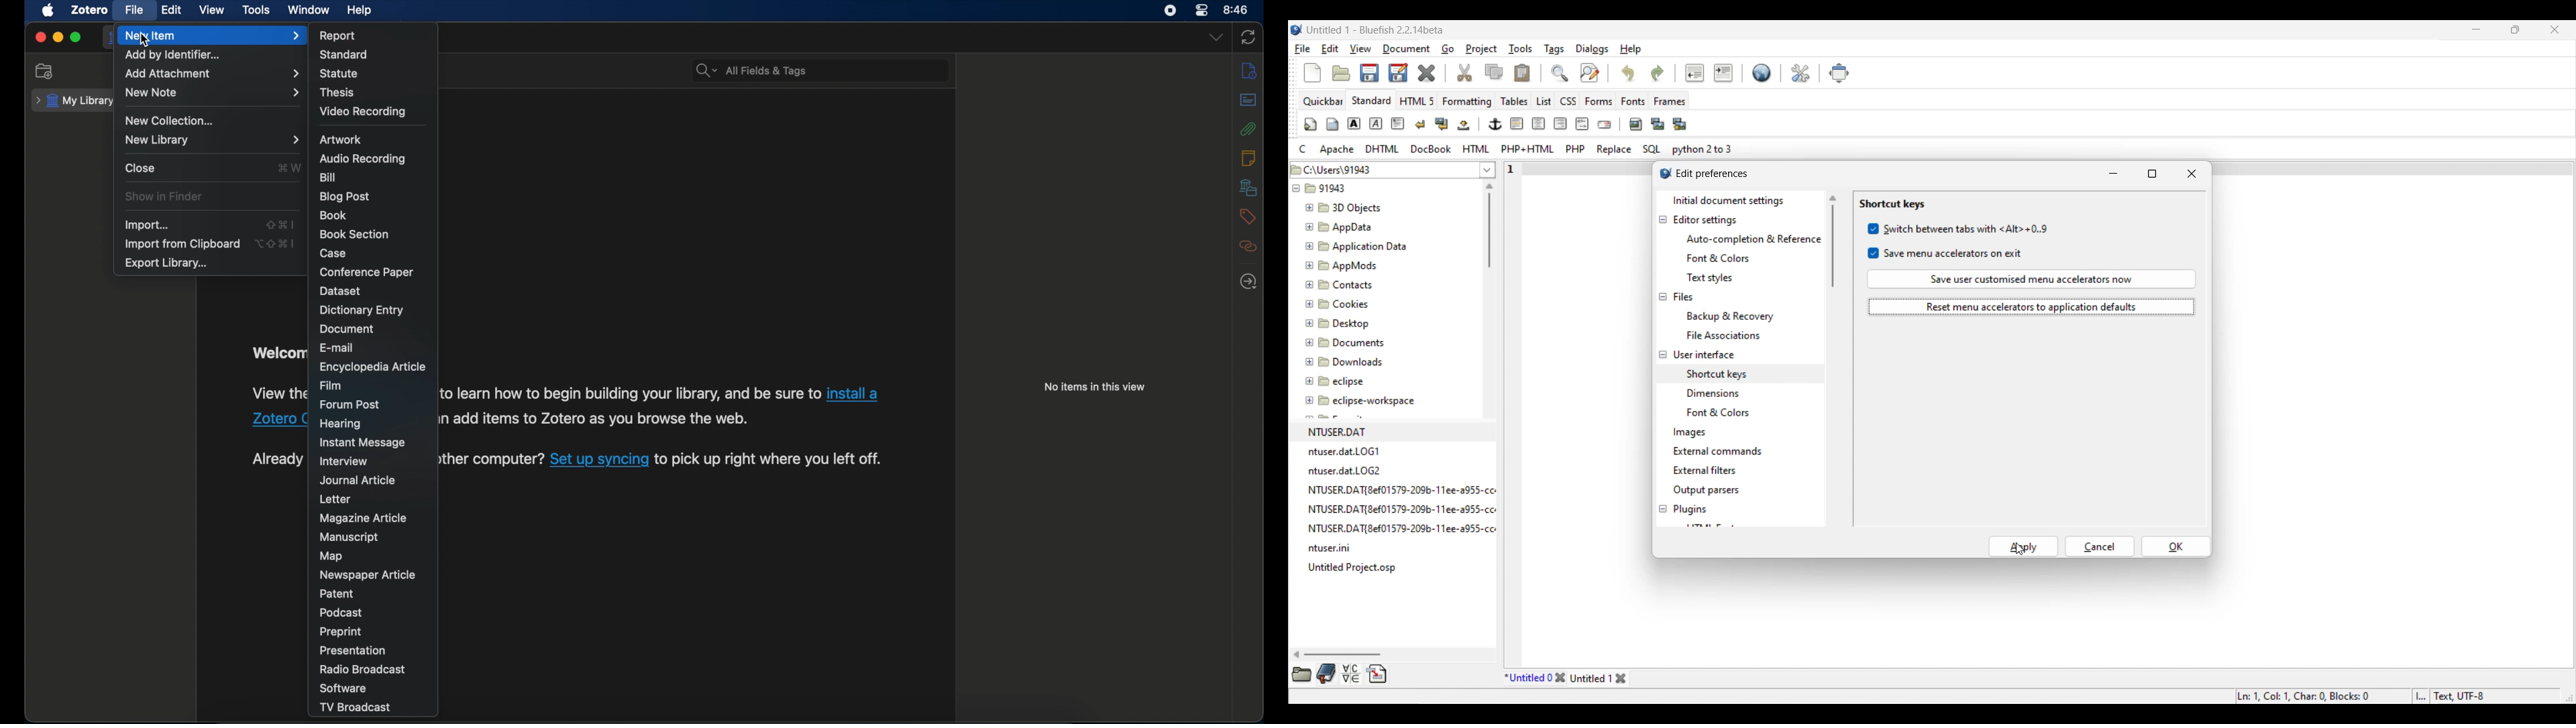 The height and width of the screenshot is (728, 2576). What do you see at coordinates (1341, 359) in the screenshot?
I see `BB B Downloads` at bounding box center [1341, 359].